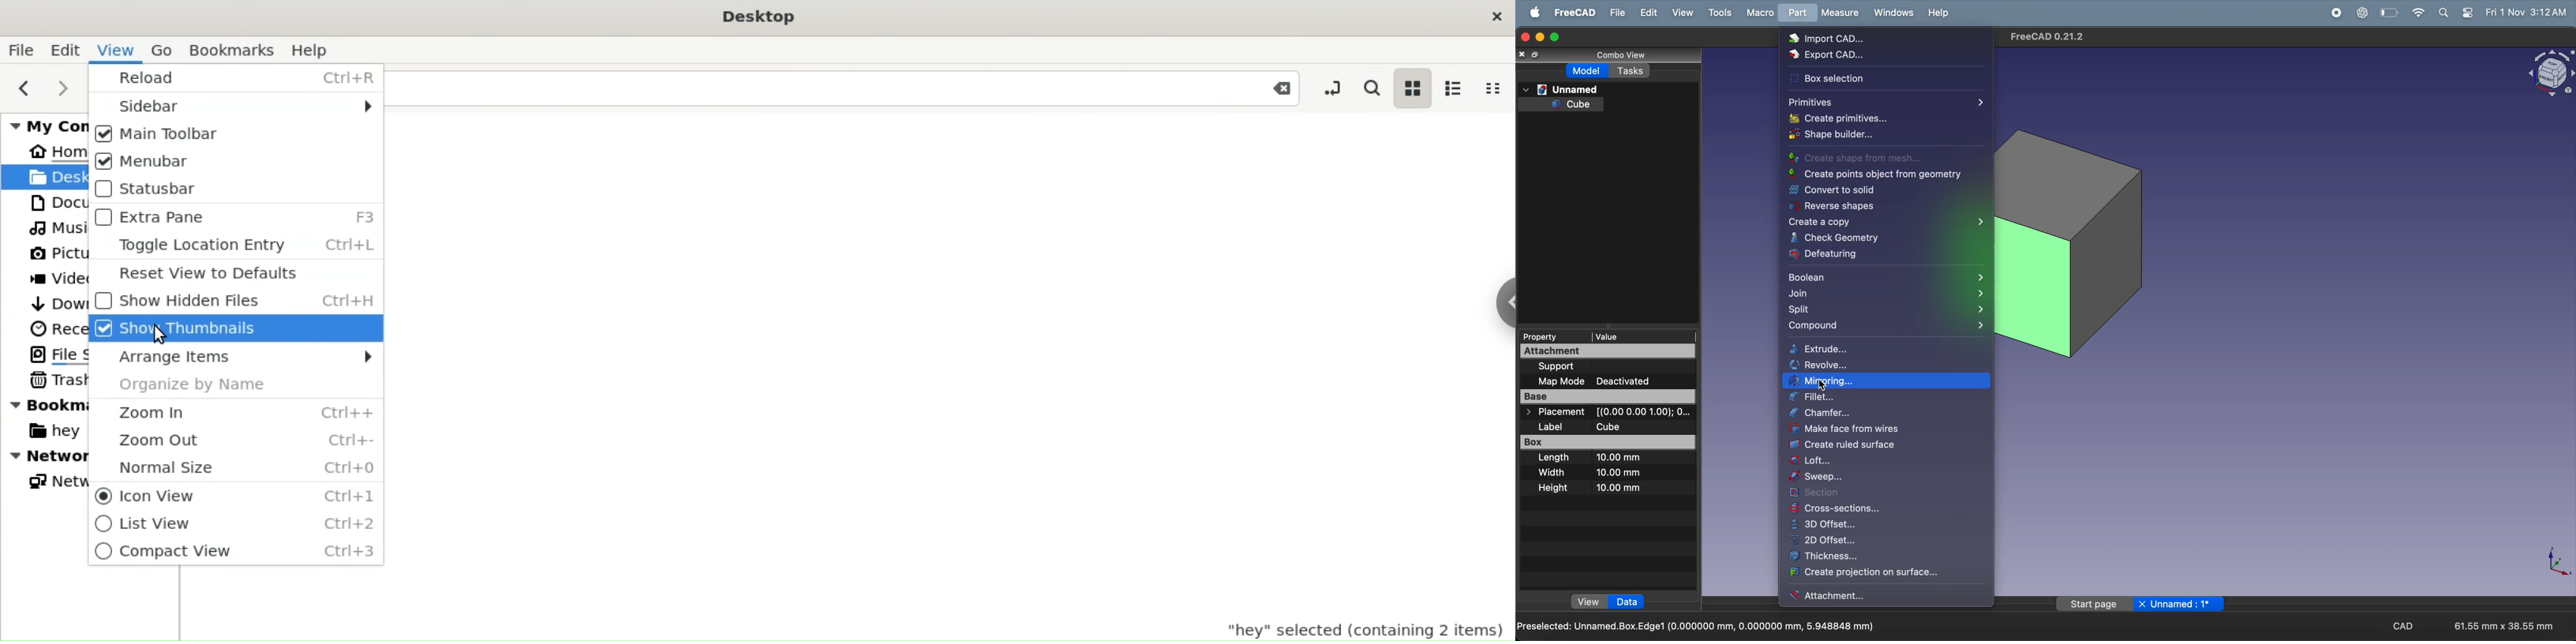 The image size is (2576, 644). Describe the element at coordinates (1576, 367) in the screenshot. I see `Support` at that location.